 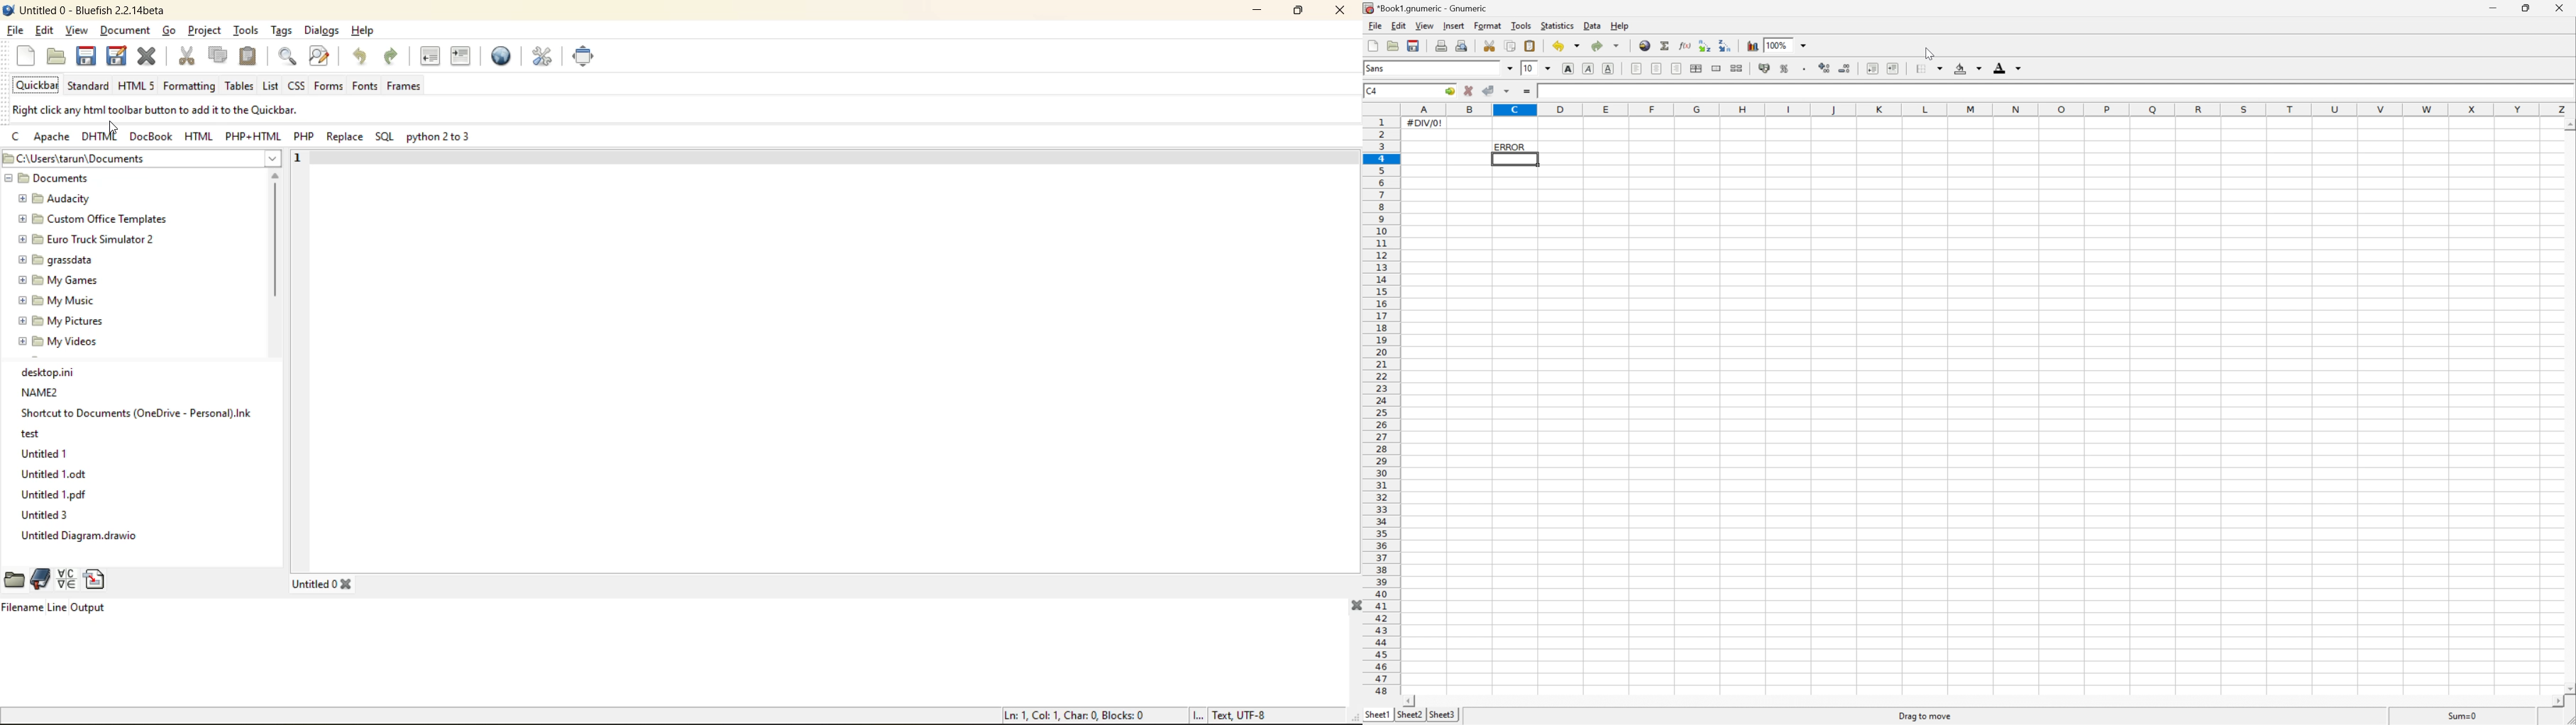 I want to click on Untitled Diagram.drawio, so click(x=76, y=538).